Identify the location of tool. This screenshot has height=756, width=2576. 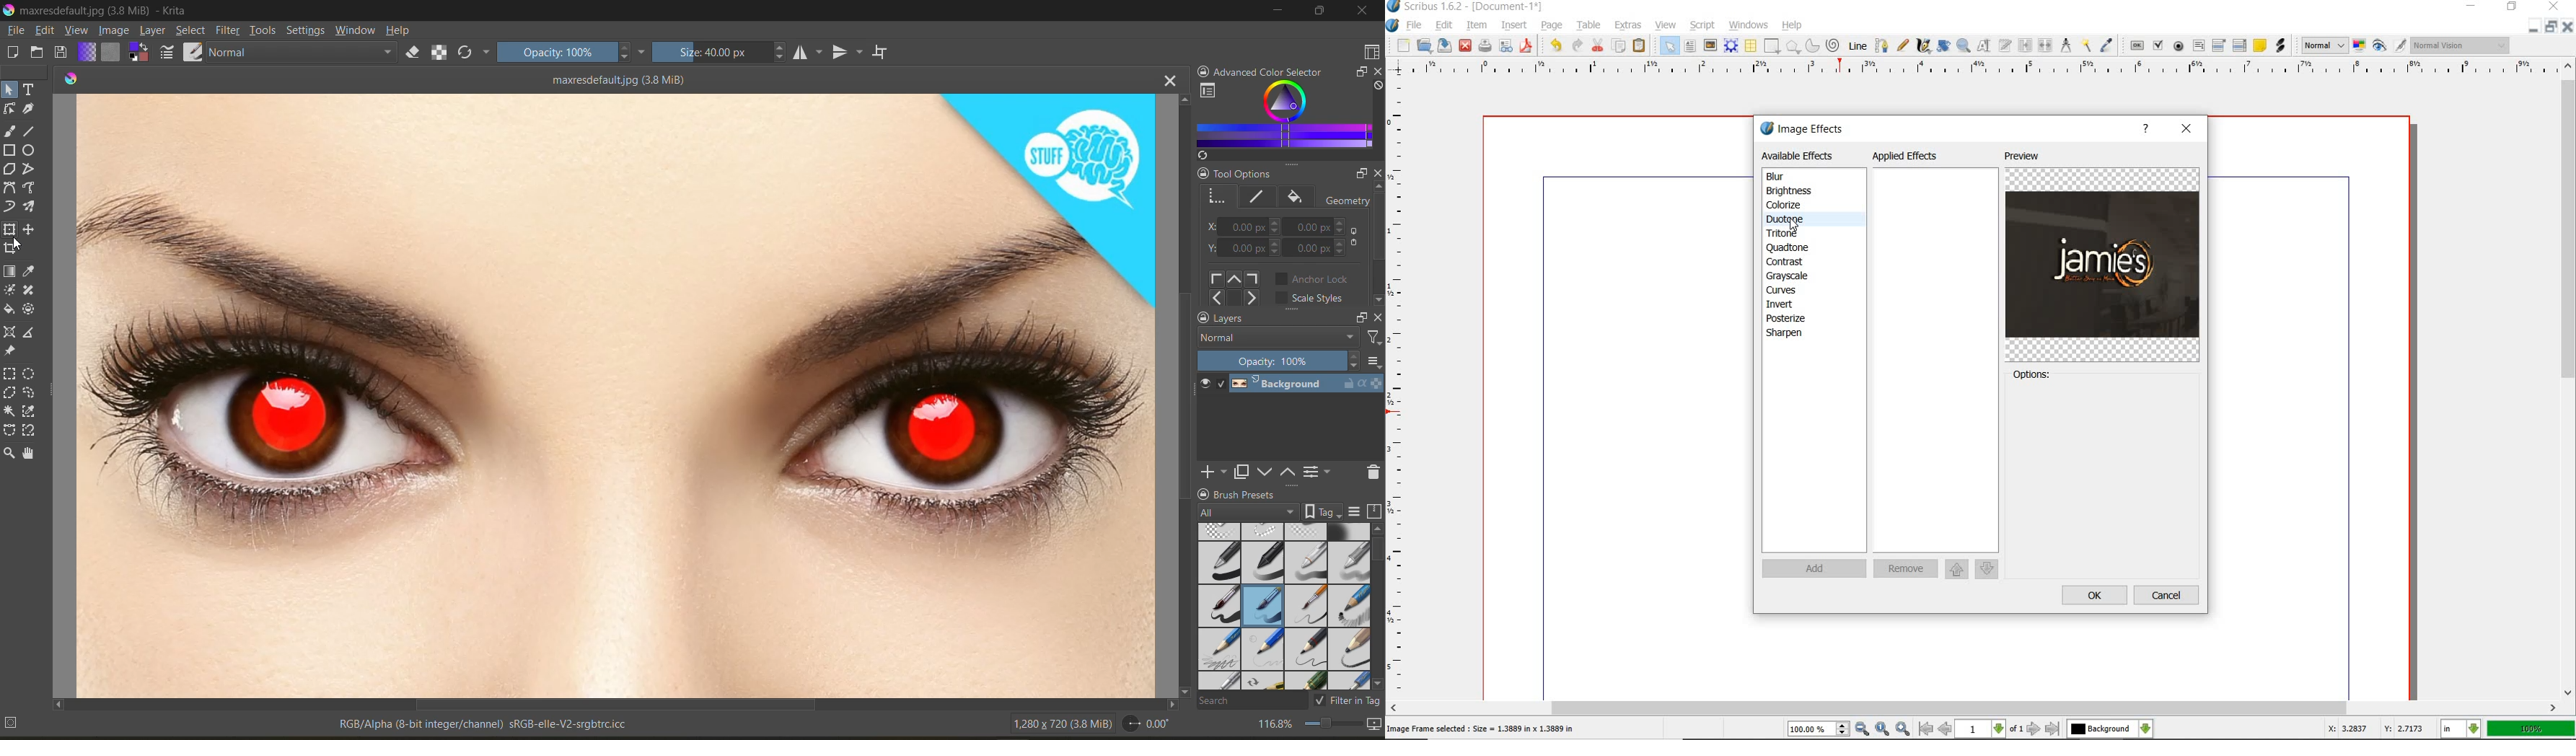
(11, 207).